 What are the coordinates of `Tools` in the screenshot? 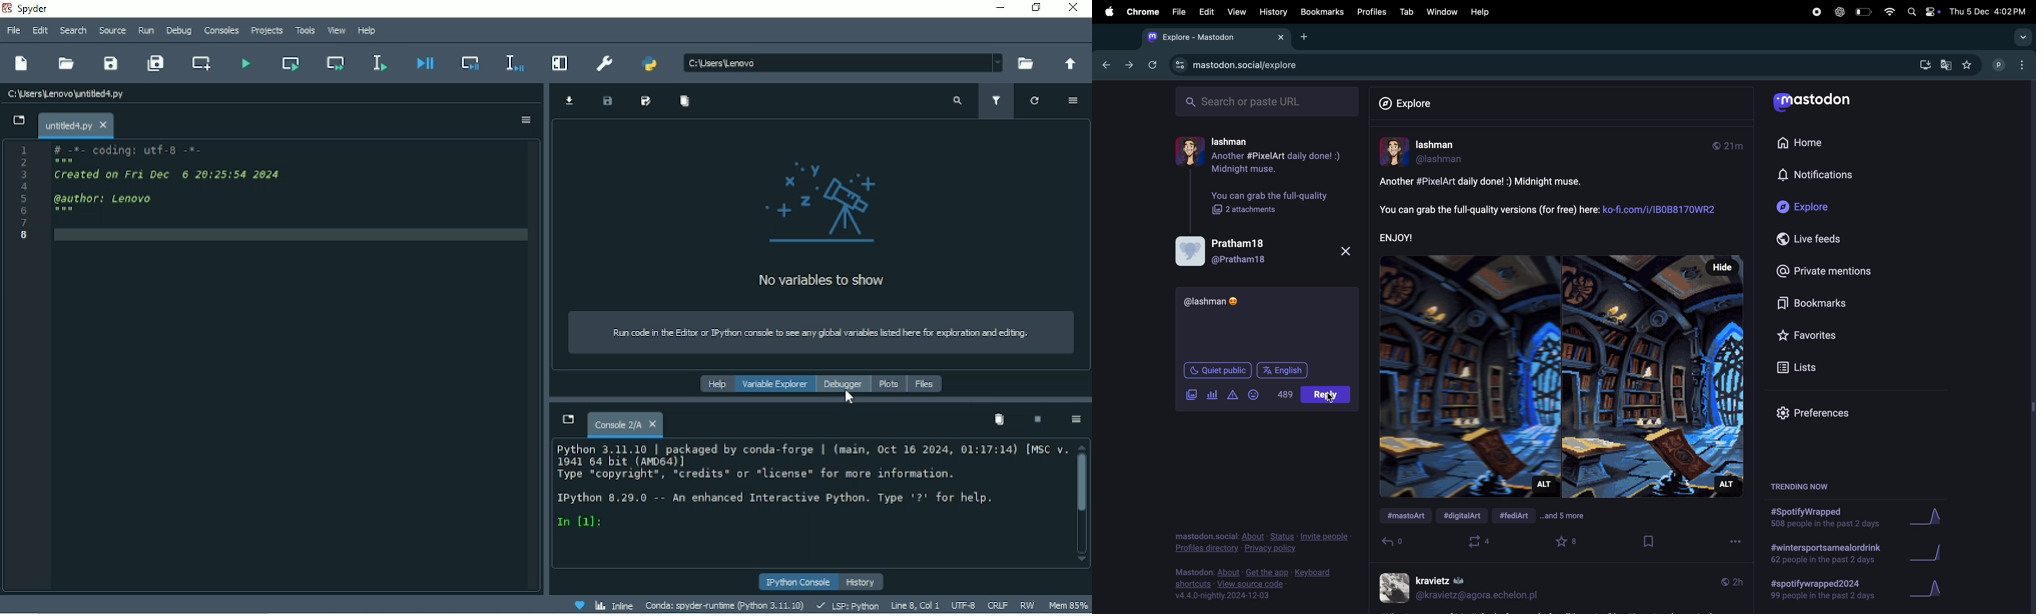 It's located at (305, 31).